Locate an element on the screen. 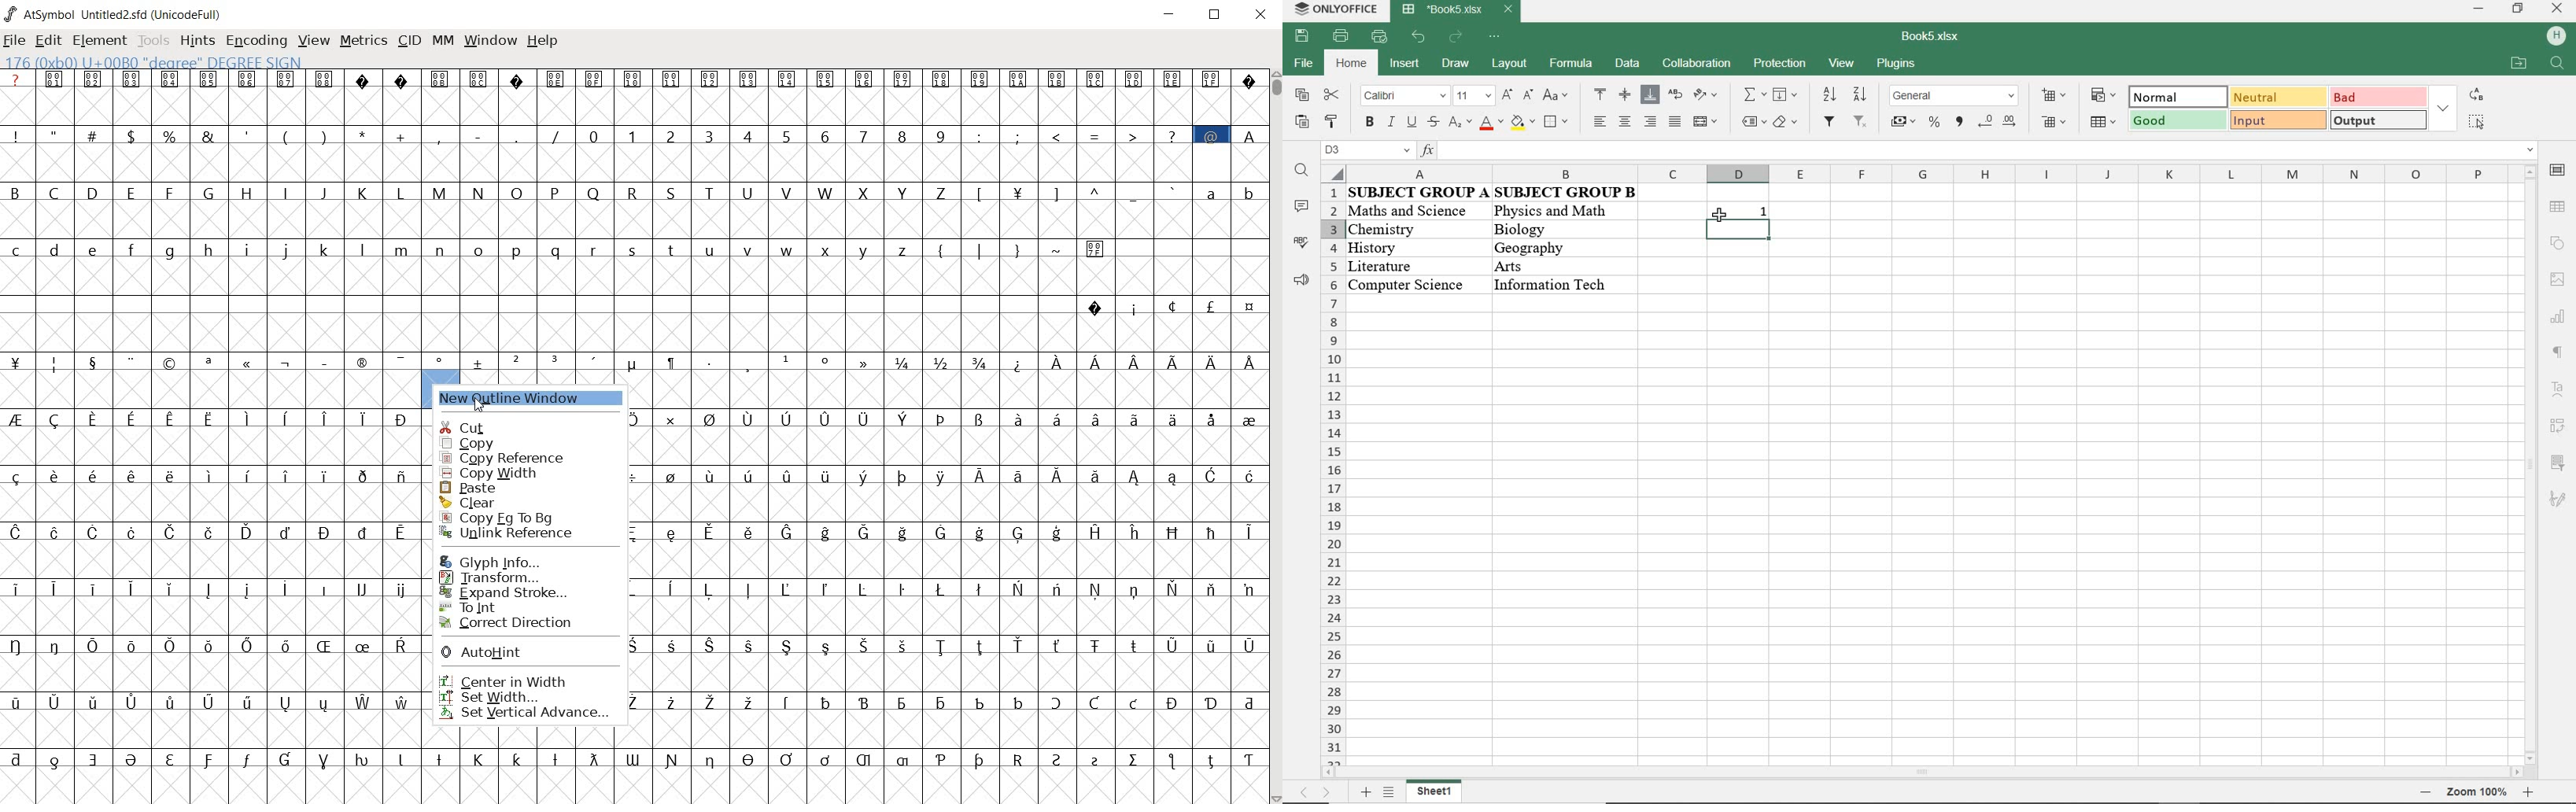 The image size is (2576, 812). empty glyph slots is located at coordinates (943, 728).